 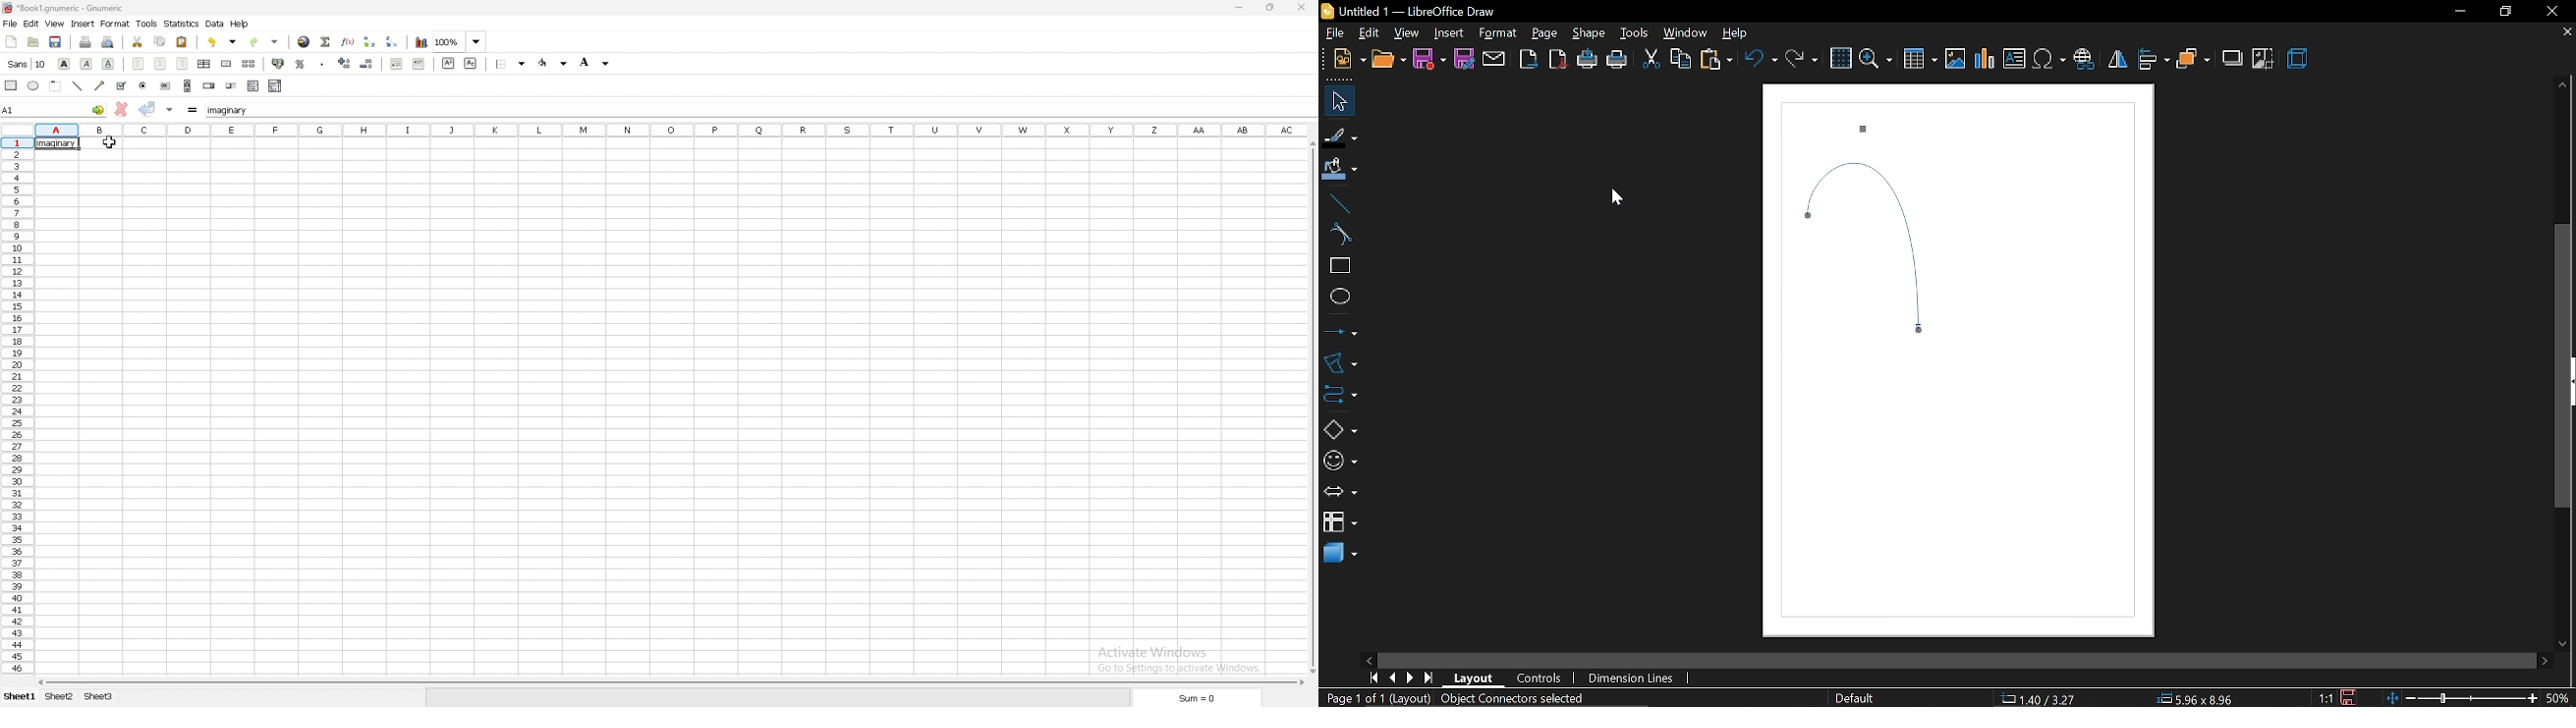 I want to click on tickbox, so click(x=122, y=85).